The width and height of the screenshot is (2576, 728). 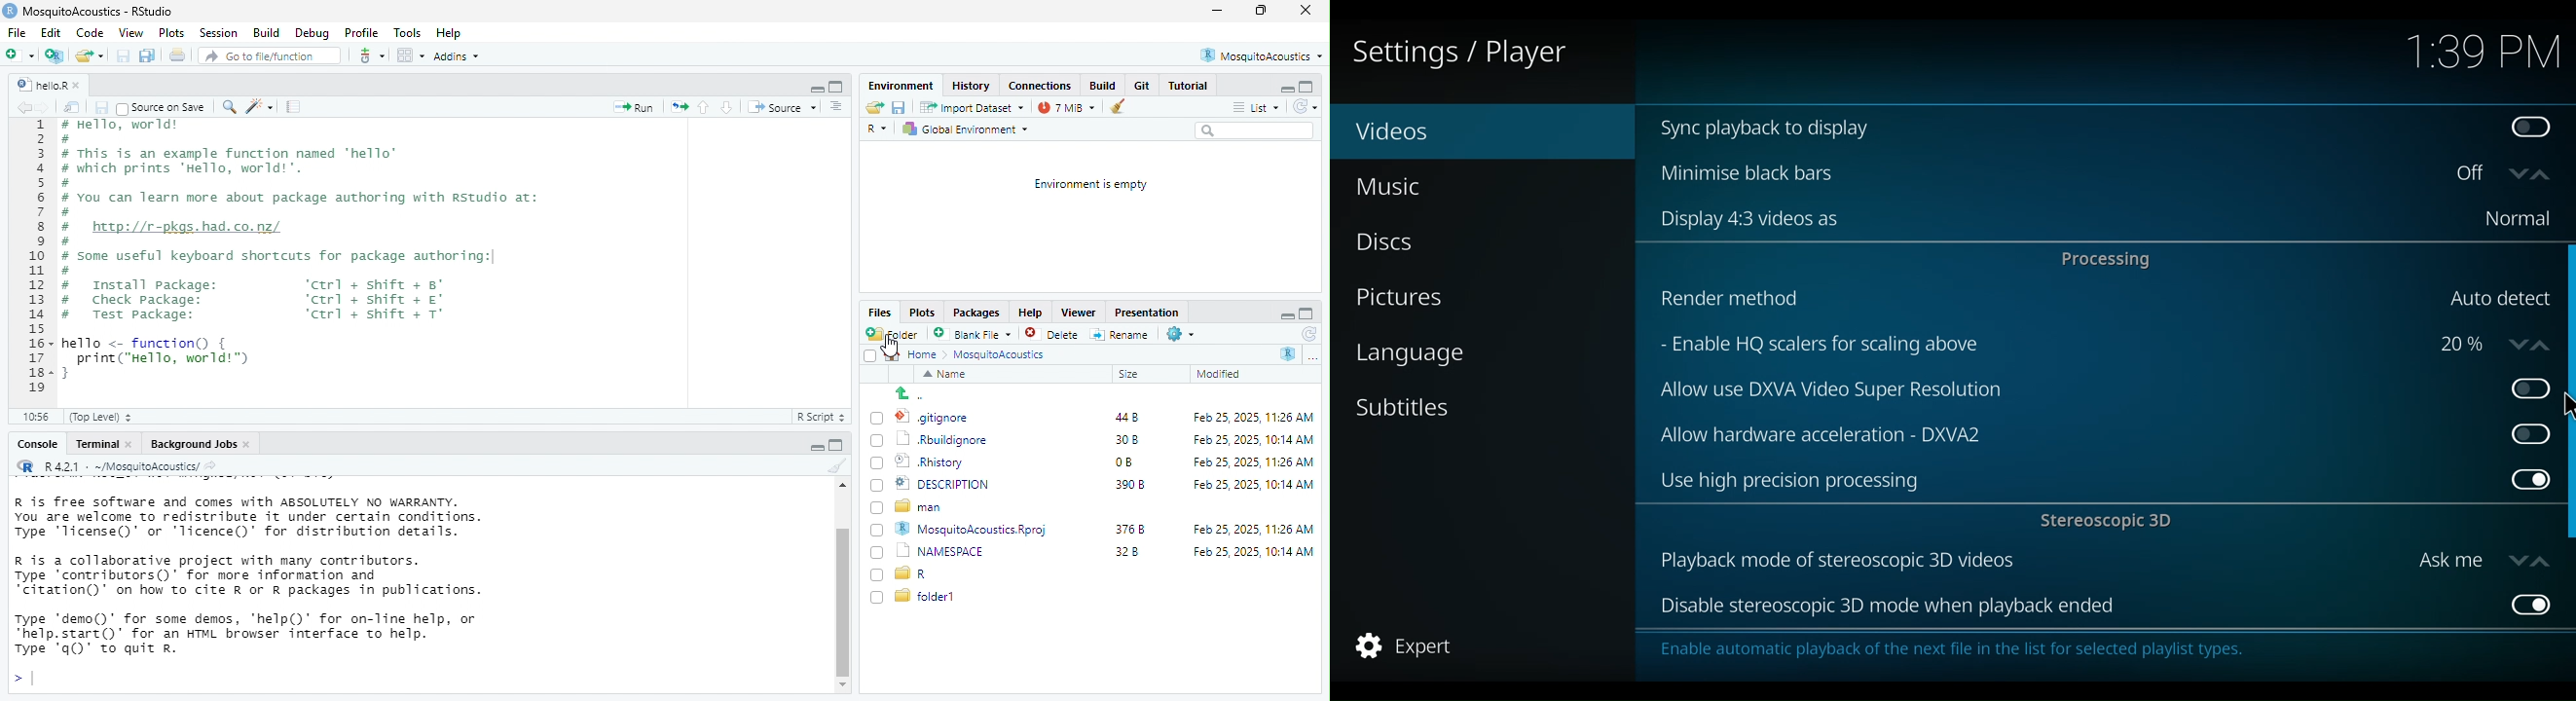 I want to click on option, so click(x=1317, y=359).